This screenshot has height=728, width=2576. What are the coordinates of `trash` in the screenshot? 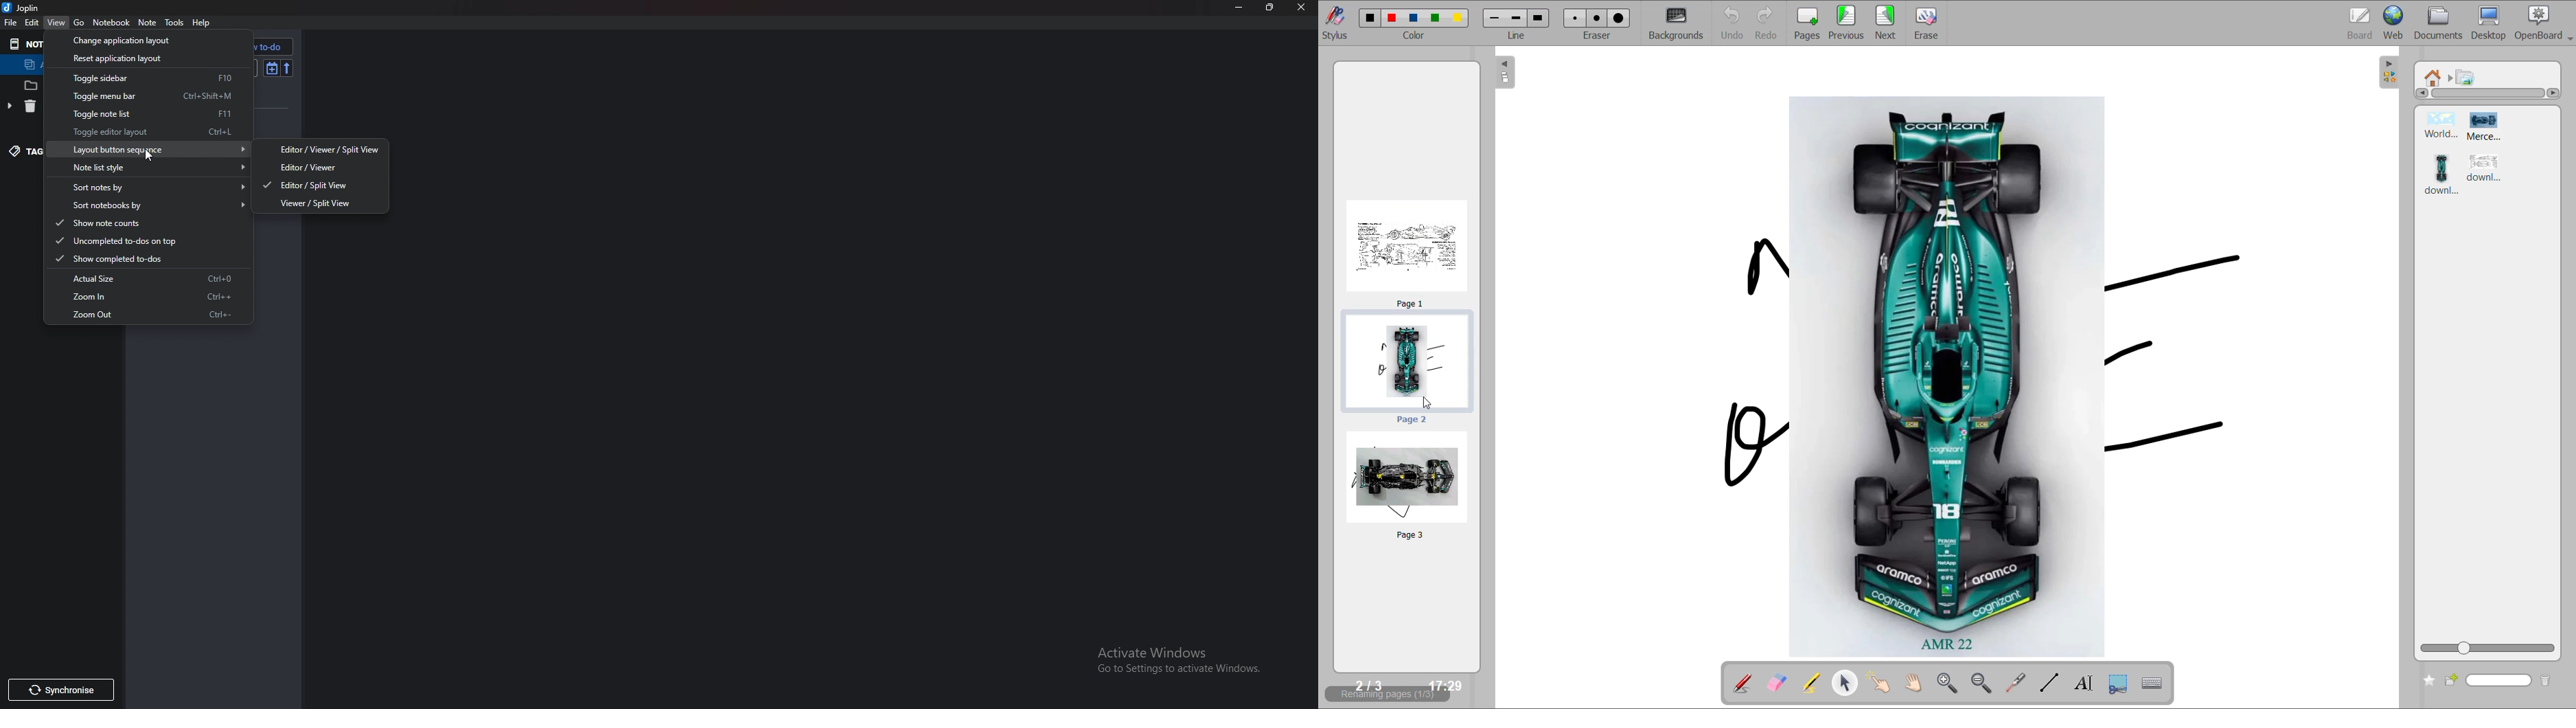 It's located at (20, 109).